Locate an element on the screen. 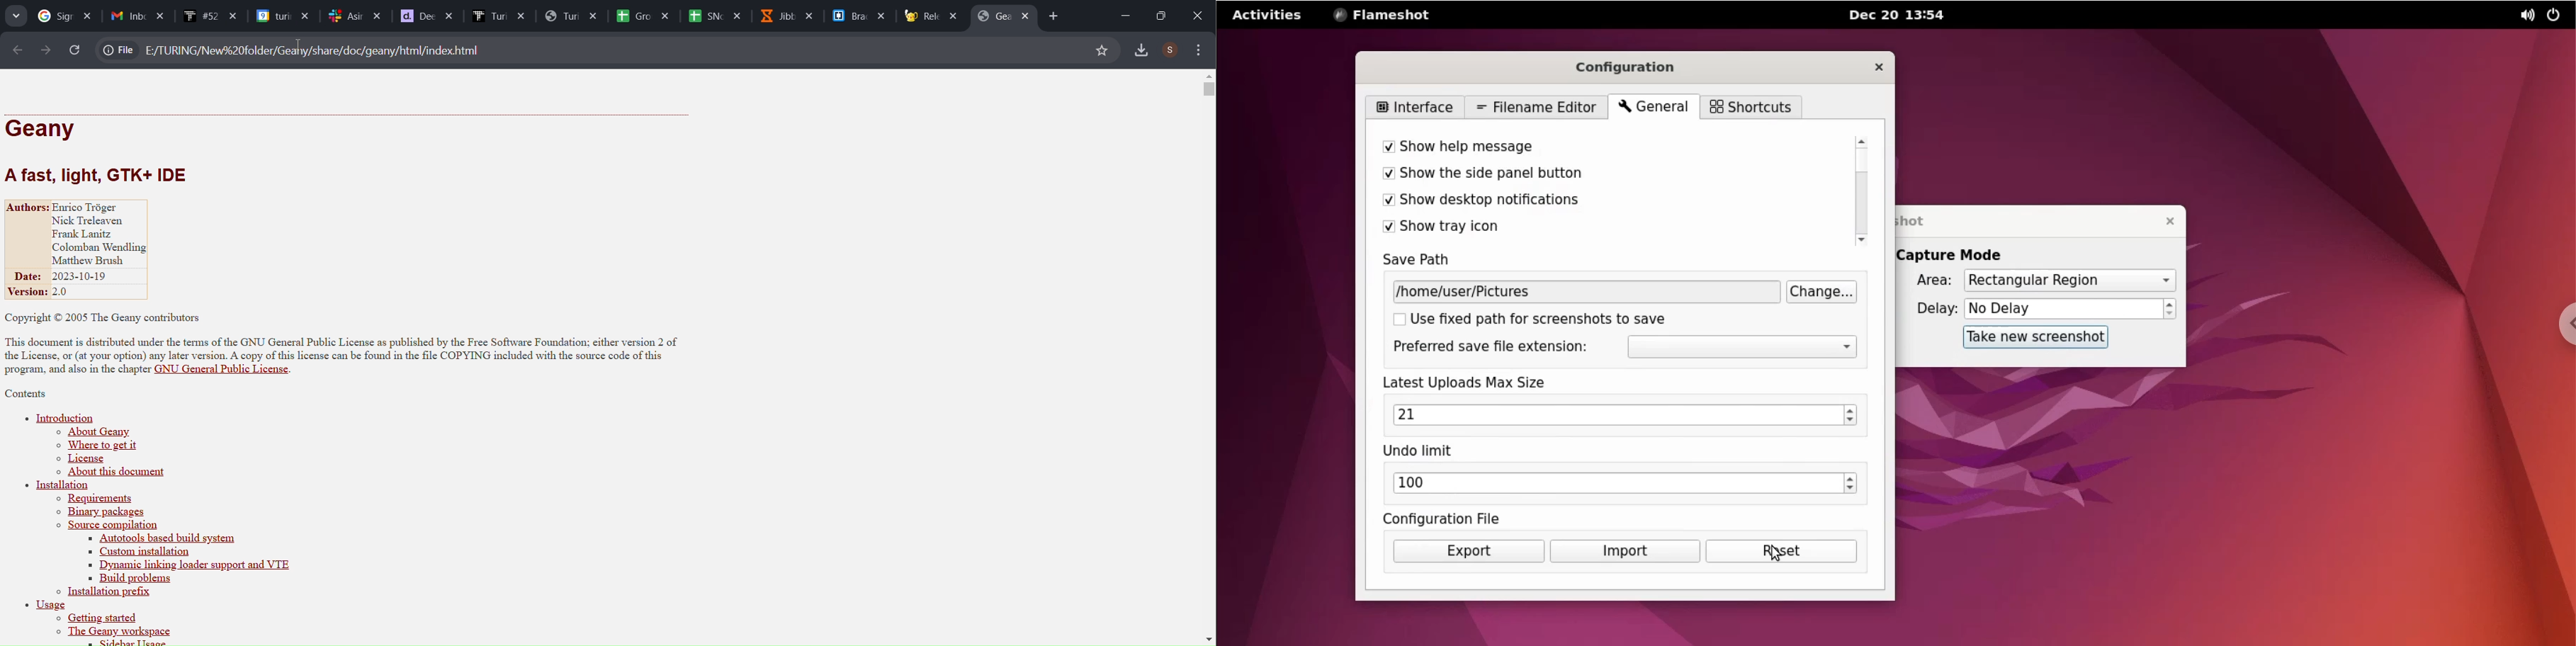  bookmark is located at coordinates (1101, 50).